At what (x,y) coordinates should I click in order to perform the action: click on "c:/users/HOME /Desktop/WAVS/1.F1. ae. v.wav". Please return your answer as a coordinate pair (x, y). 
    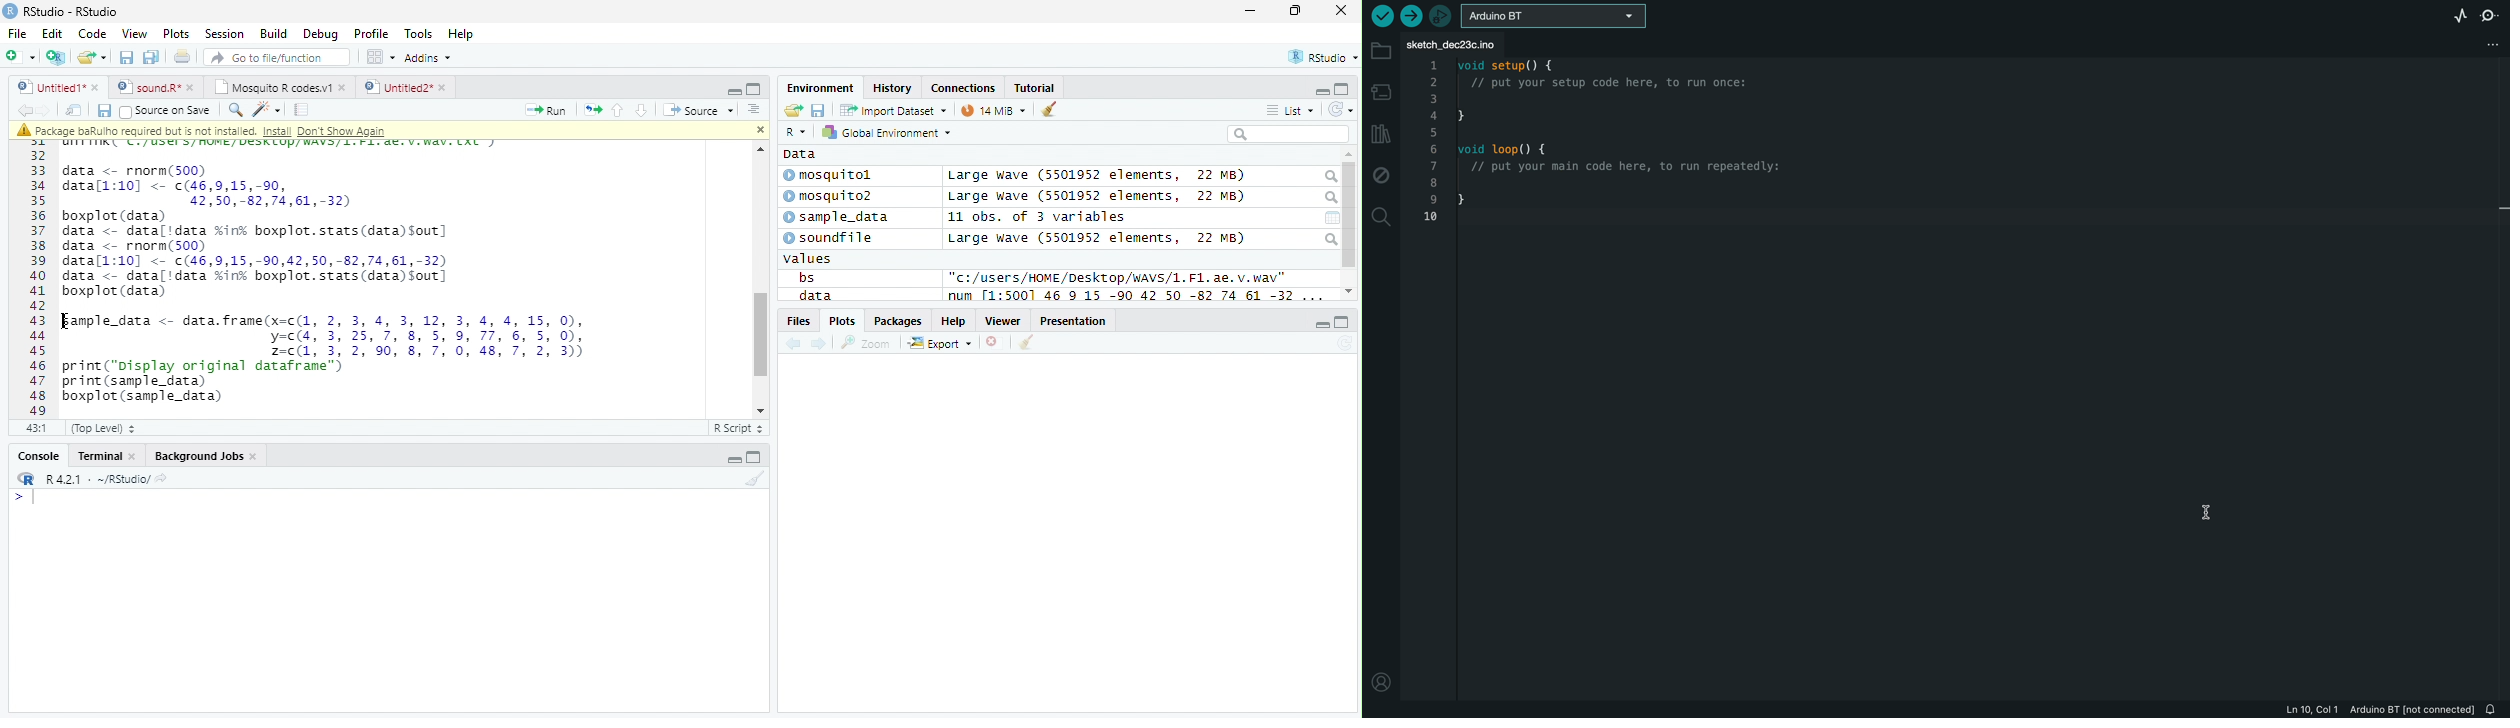
    Looking at the image, I should click on (1118, 277).